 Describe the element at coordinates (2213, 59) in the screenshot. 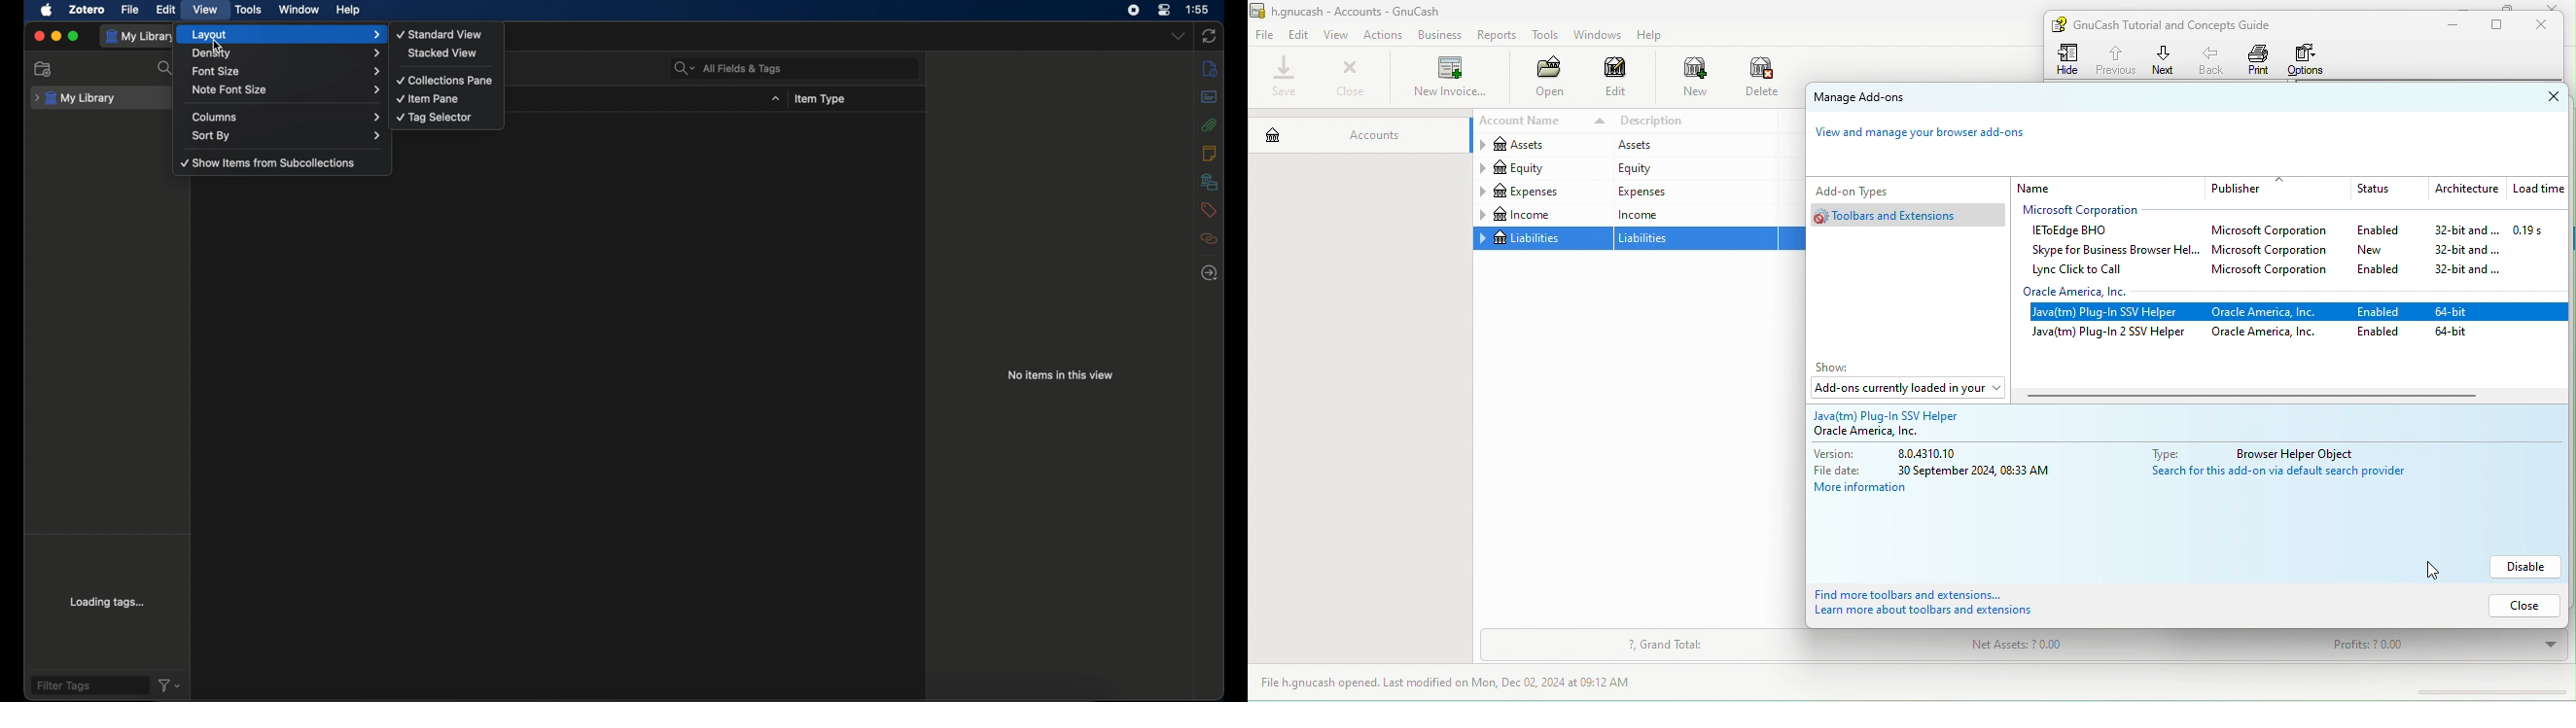

I see `back` at that location.